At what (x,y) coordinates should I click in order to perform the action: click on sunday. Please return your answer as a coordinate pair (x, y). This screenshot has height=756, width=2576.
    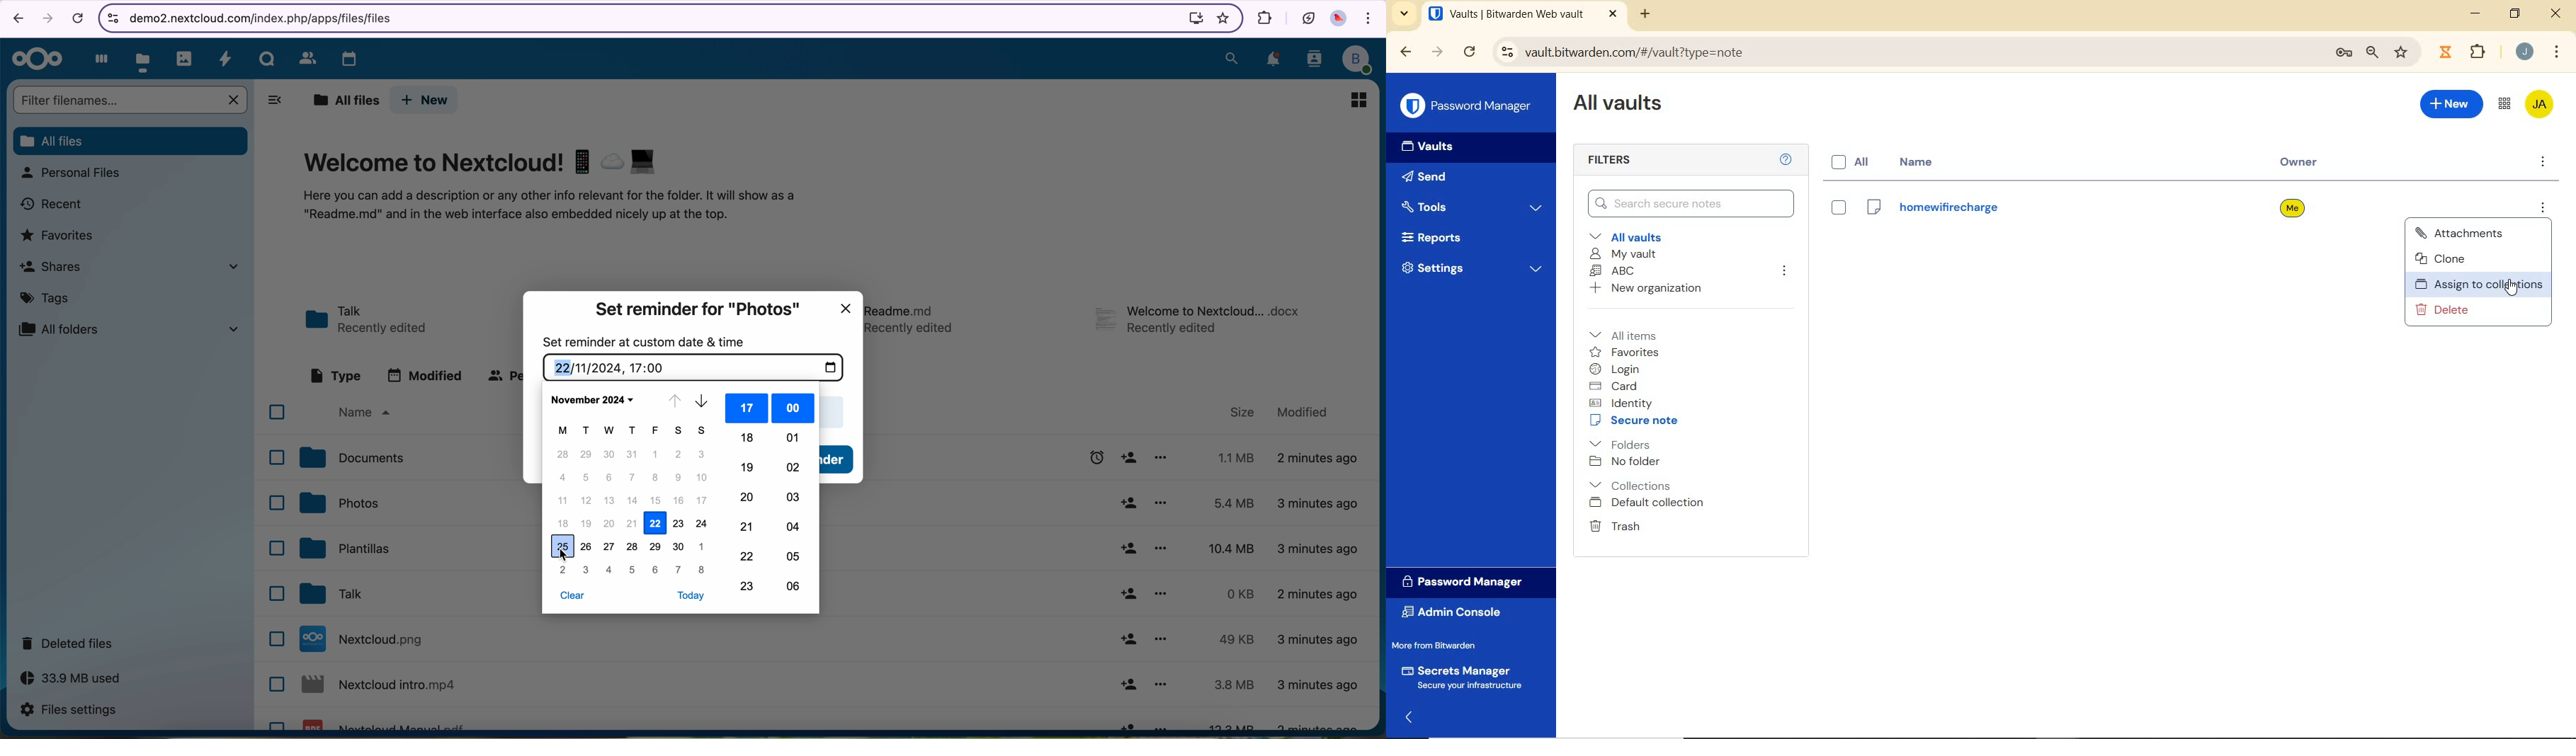
    Looking at the image, I should click on (704, 432).